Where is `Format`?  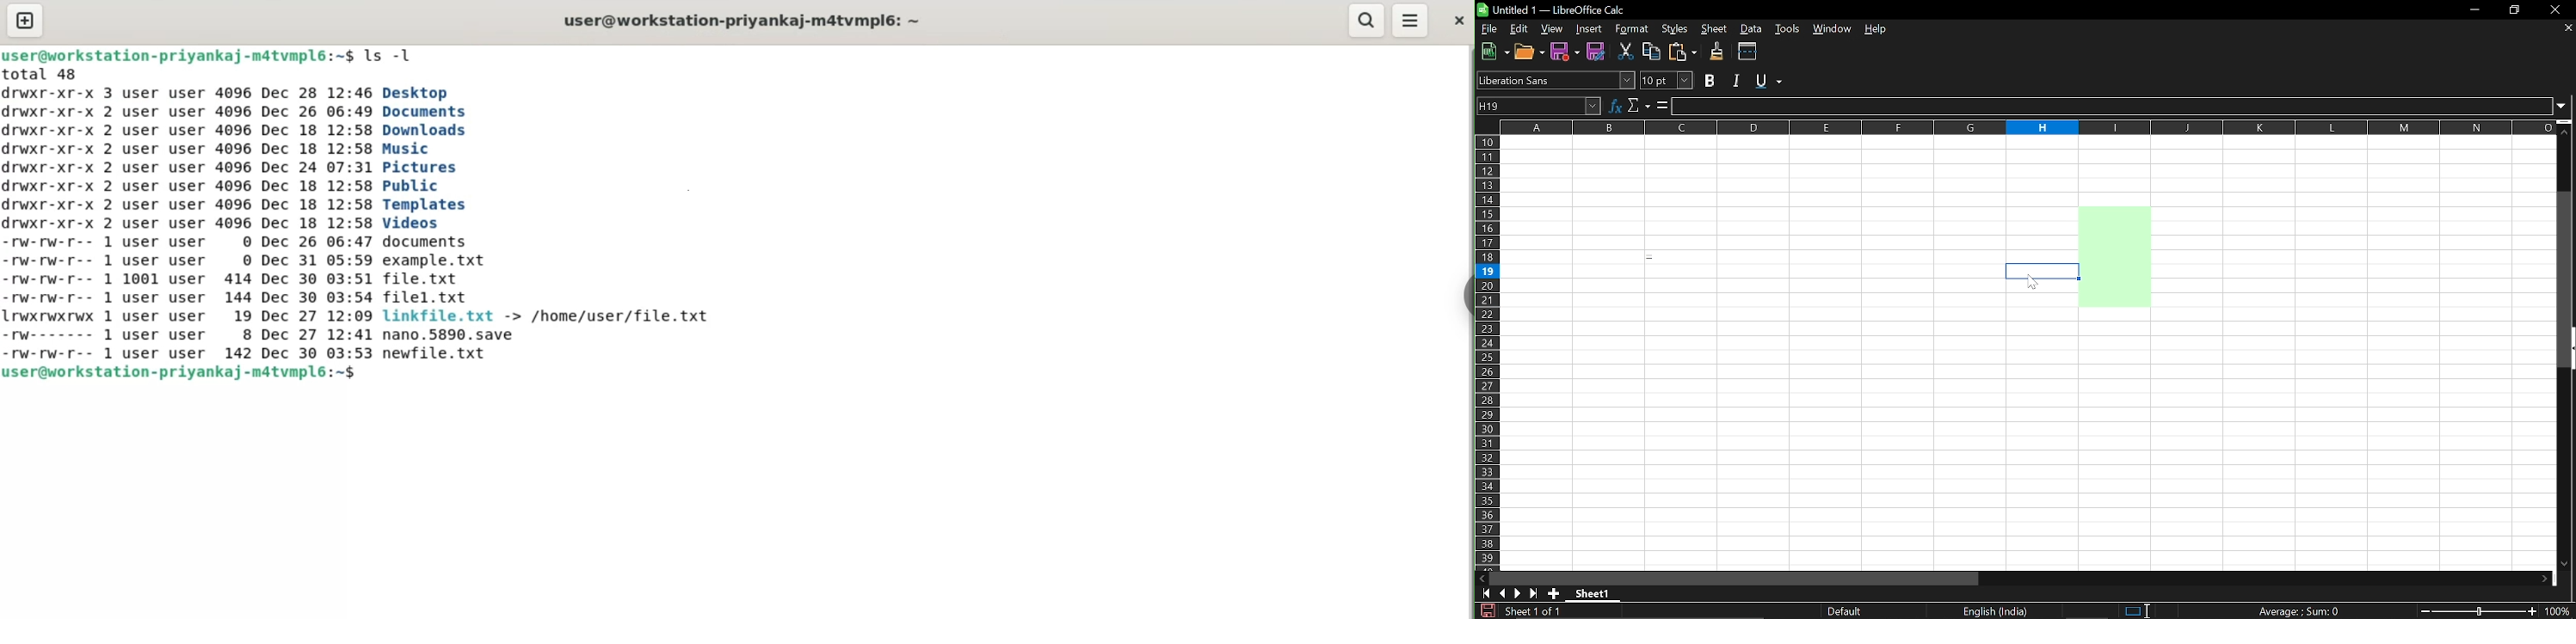 Format is located at coordinates (1630, 29).